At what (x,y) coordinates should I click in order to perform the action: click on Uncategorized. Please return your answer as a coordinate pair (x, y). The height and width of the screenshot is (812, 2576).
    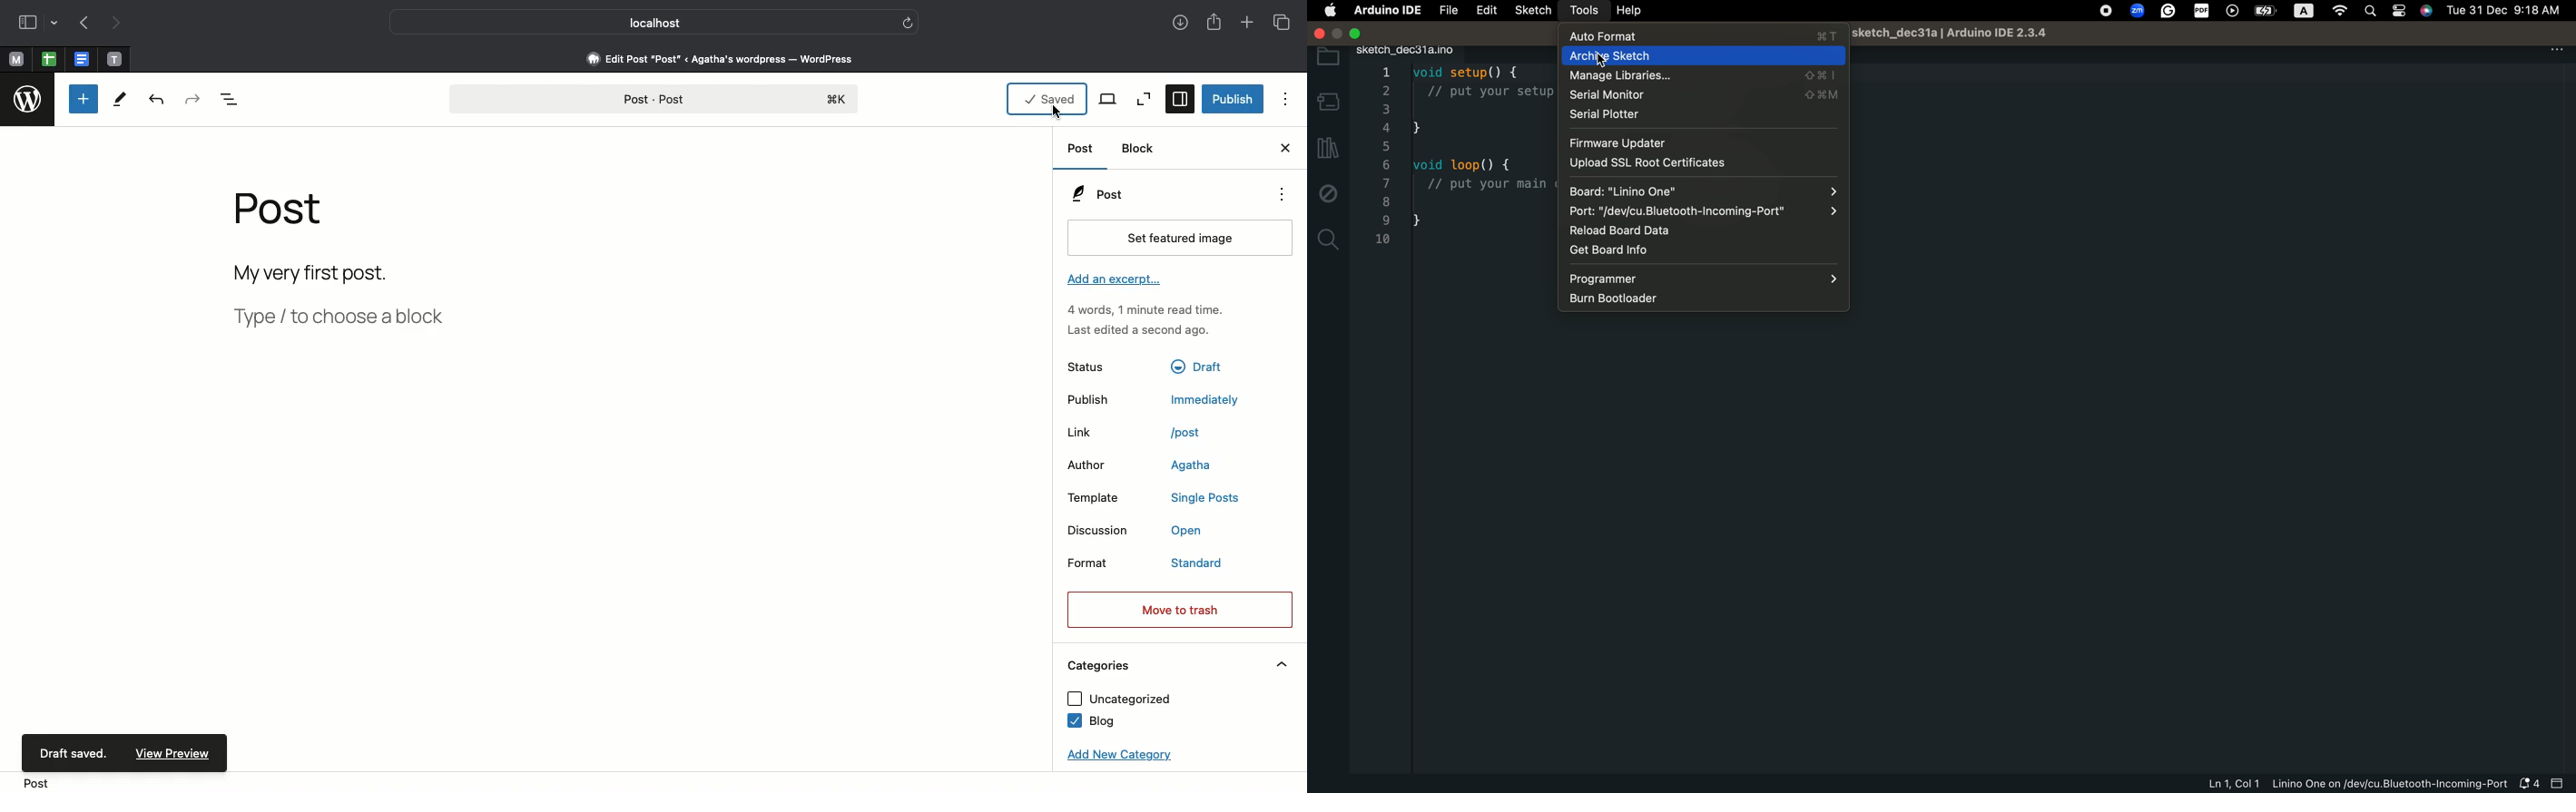
    Looking at the image, I should click on (1118, 700).